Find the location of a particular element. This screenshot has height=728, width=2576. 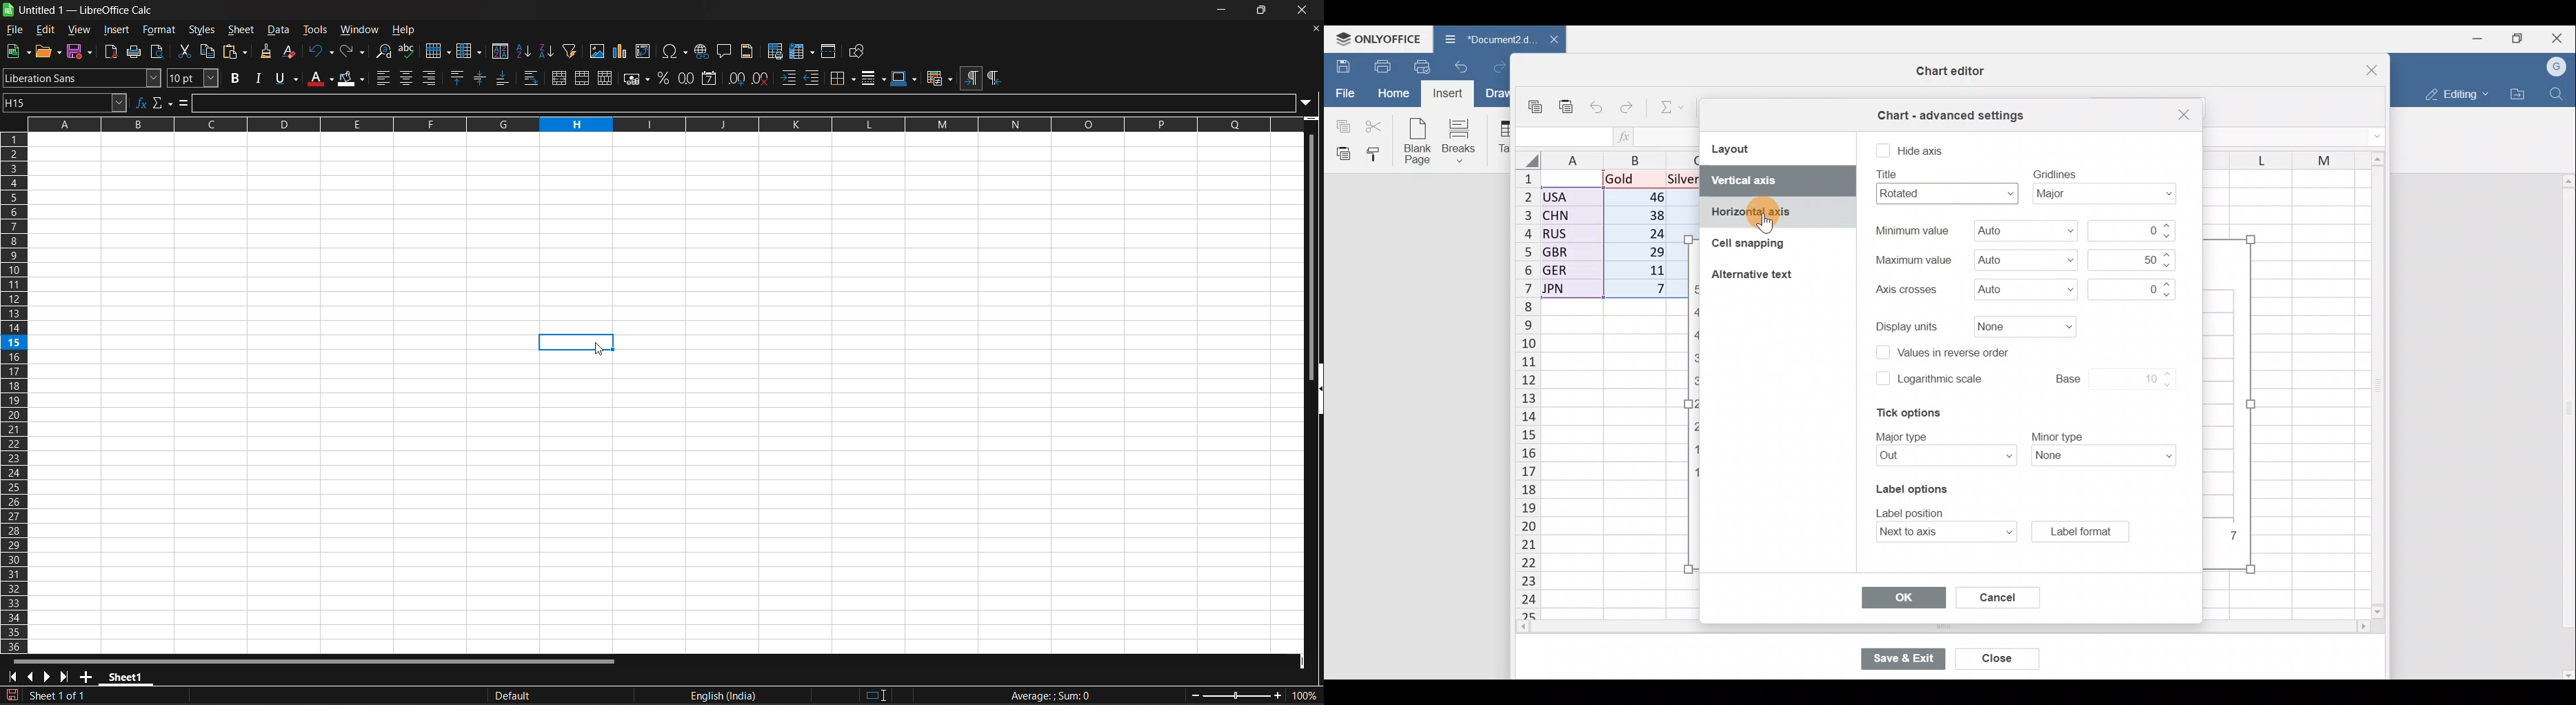

Scroll bar is located at coordinates (1916, 629).